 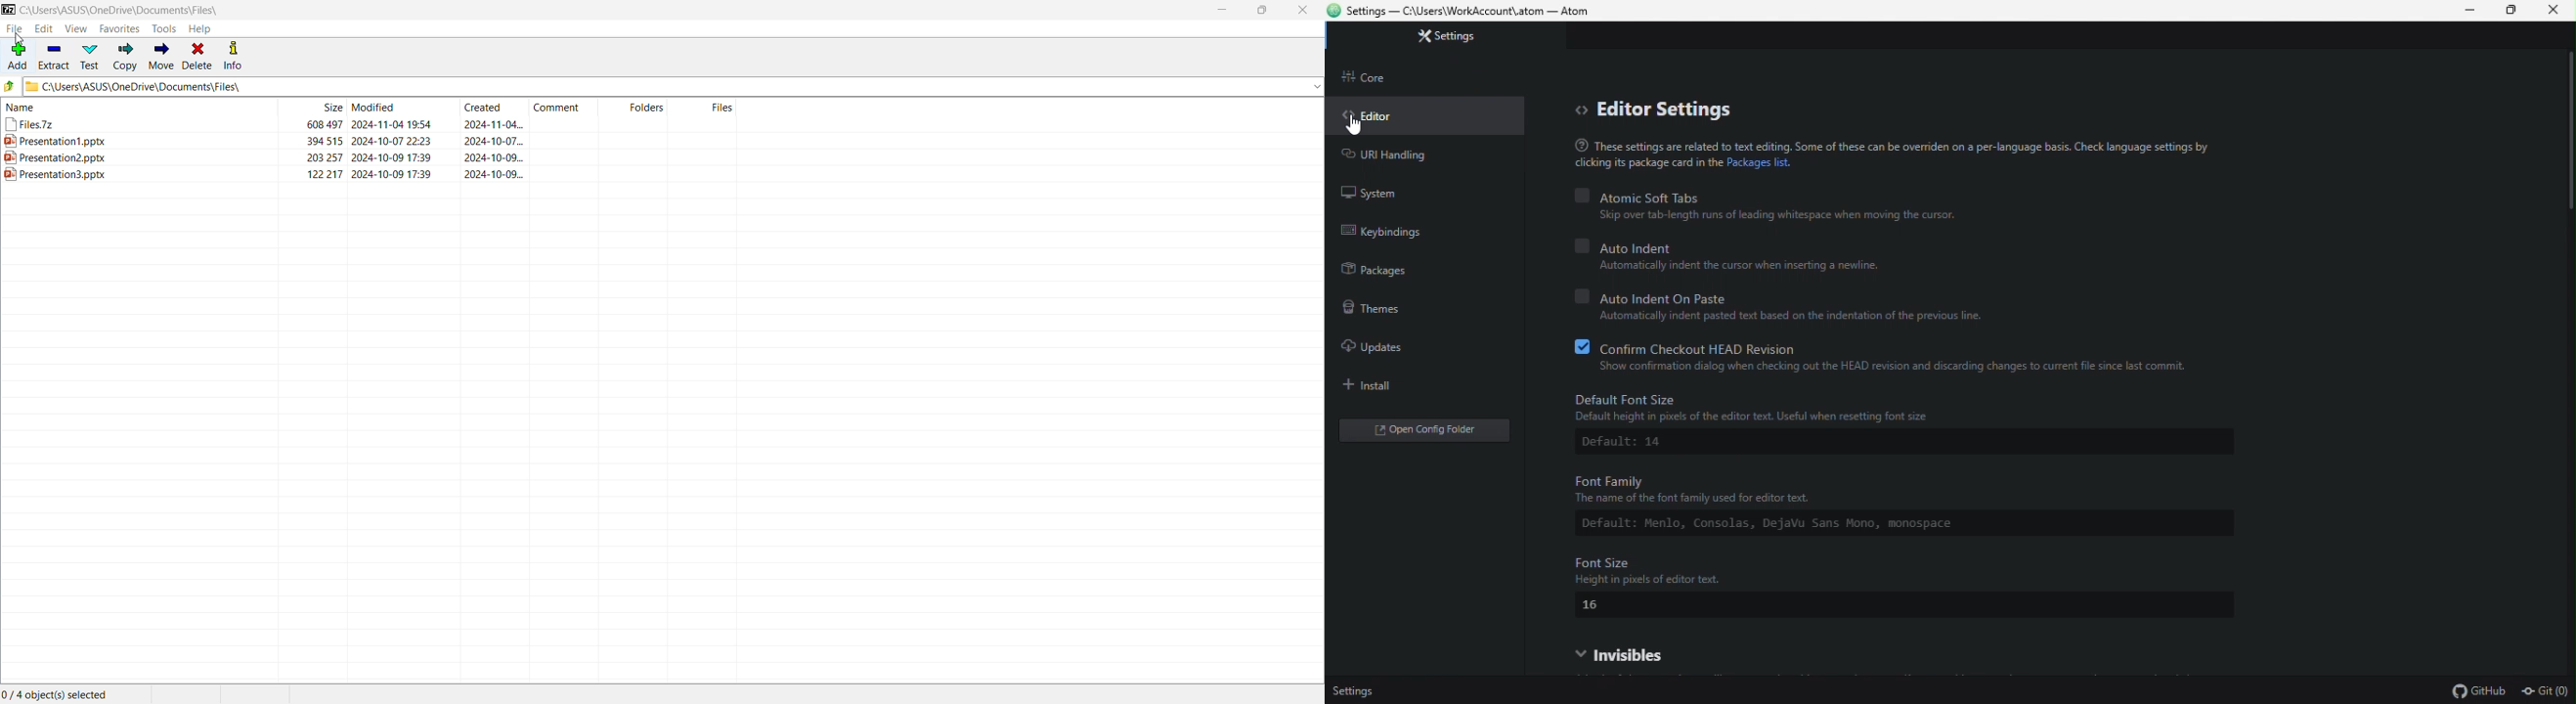 I want to click on Size, so click(x=322, y=107).